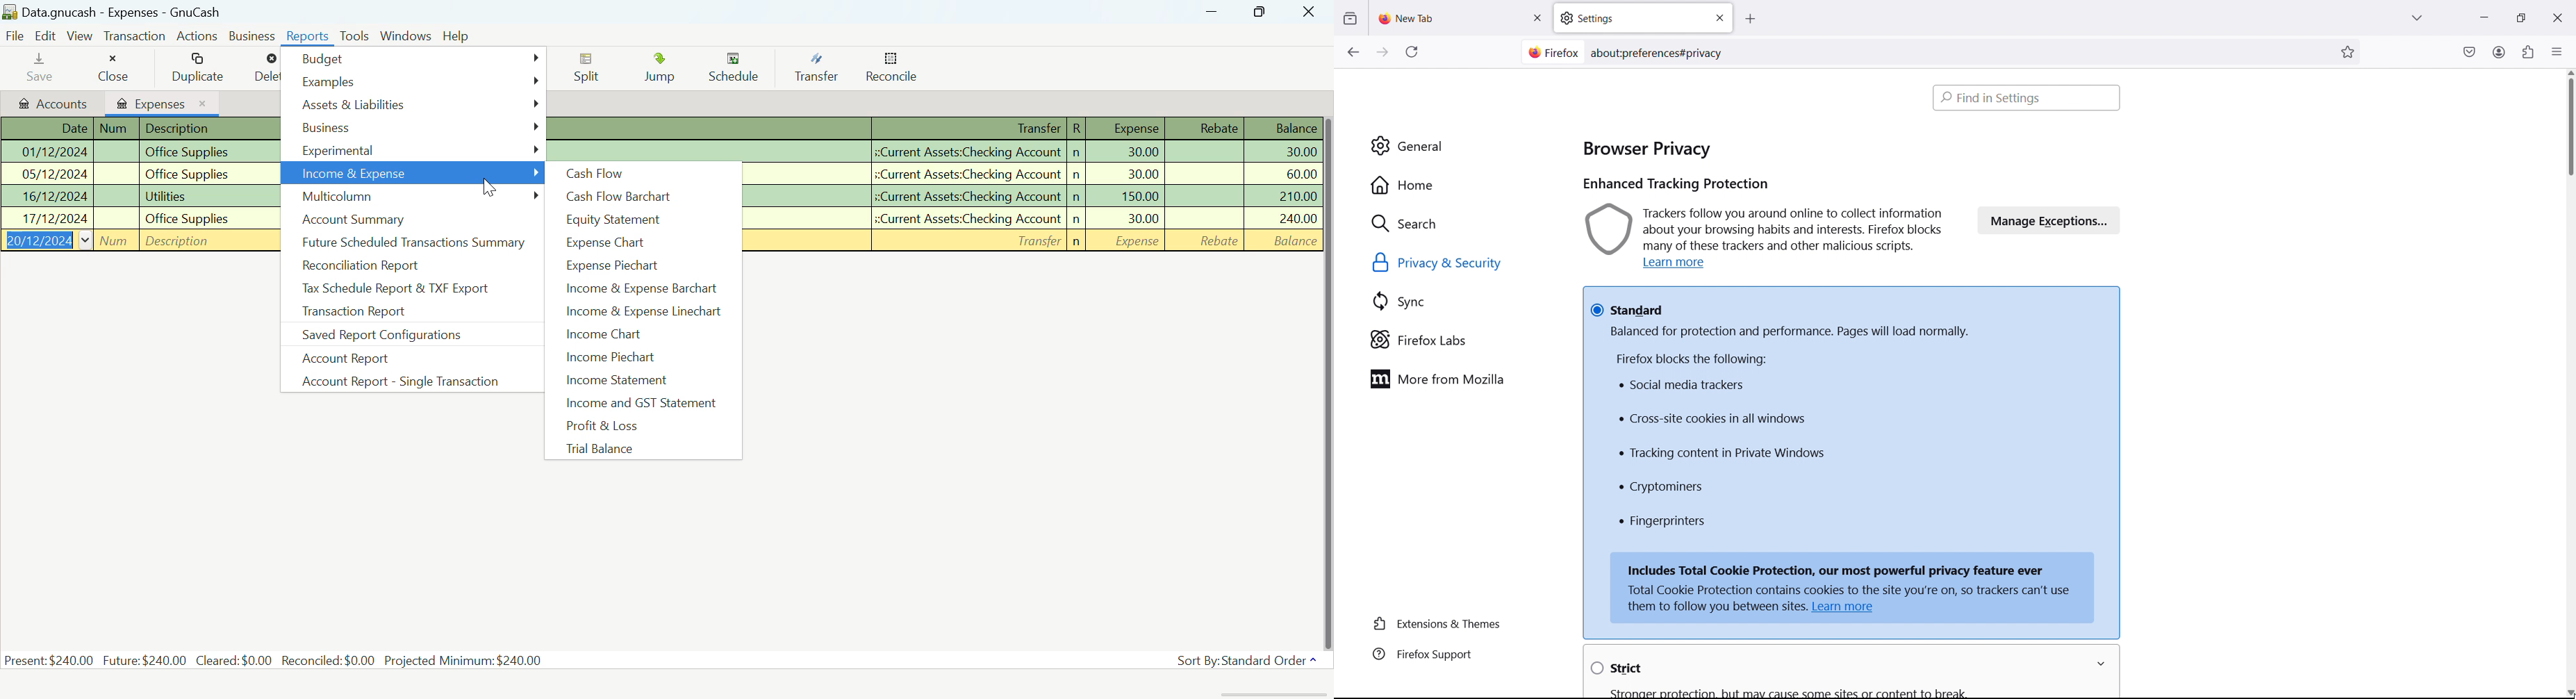 This screenshot has height=700, width=2576. I want to click on Account Report, so click(397, 358).